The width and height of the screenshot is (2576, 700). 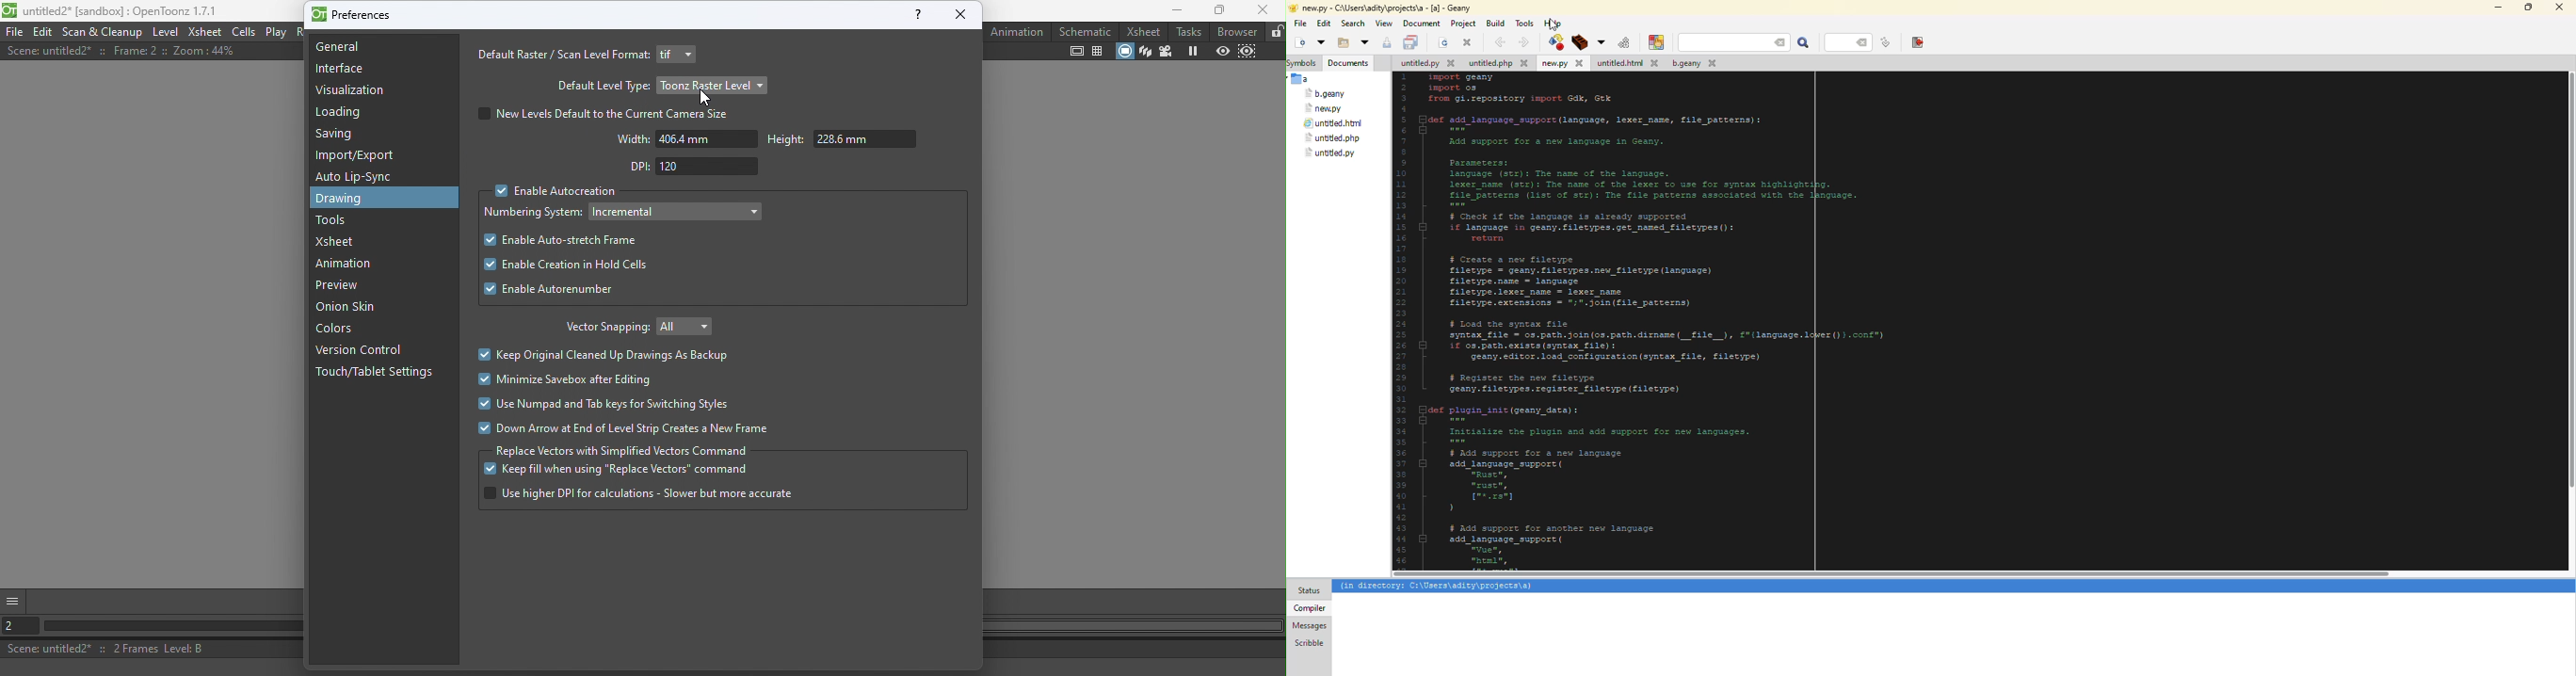 I want to click on help, so click(x=916, y=14).